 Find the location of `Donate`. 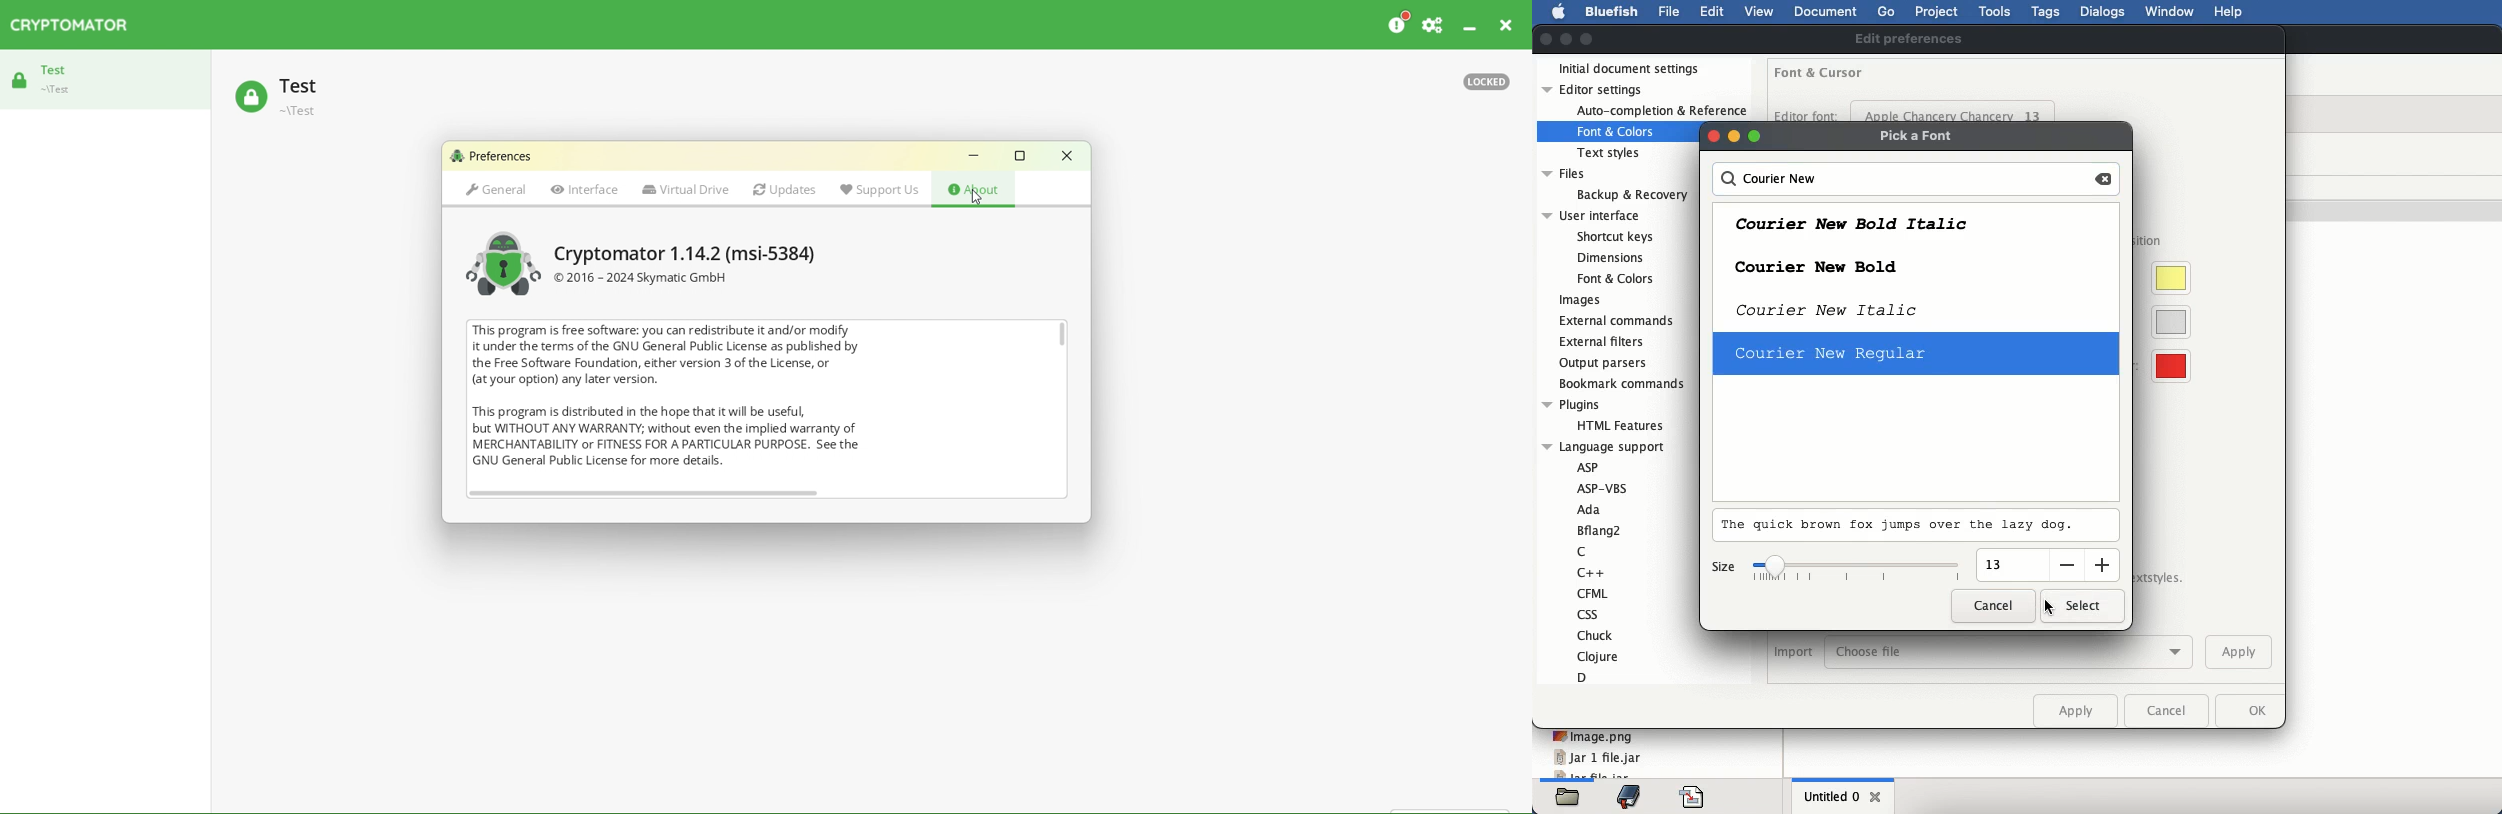

Donate is located at coordinates (1401, 25).